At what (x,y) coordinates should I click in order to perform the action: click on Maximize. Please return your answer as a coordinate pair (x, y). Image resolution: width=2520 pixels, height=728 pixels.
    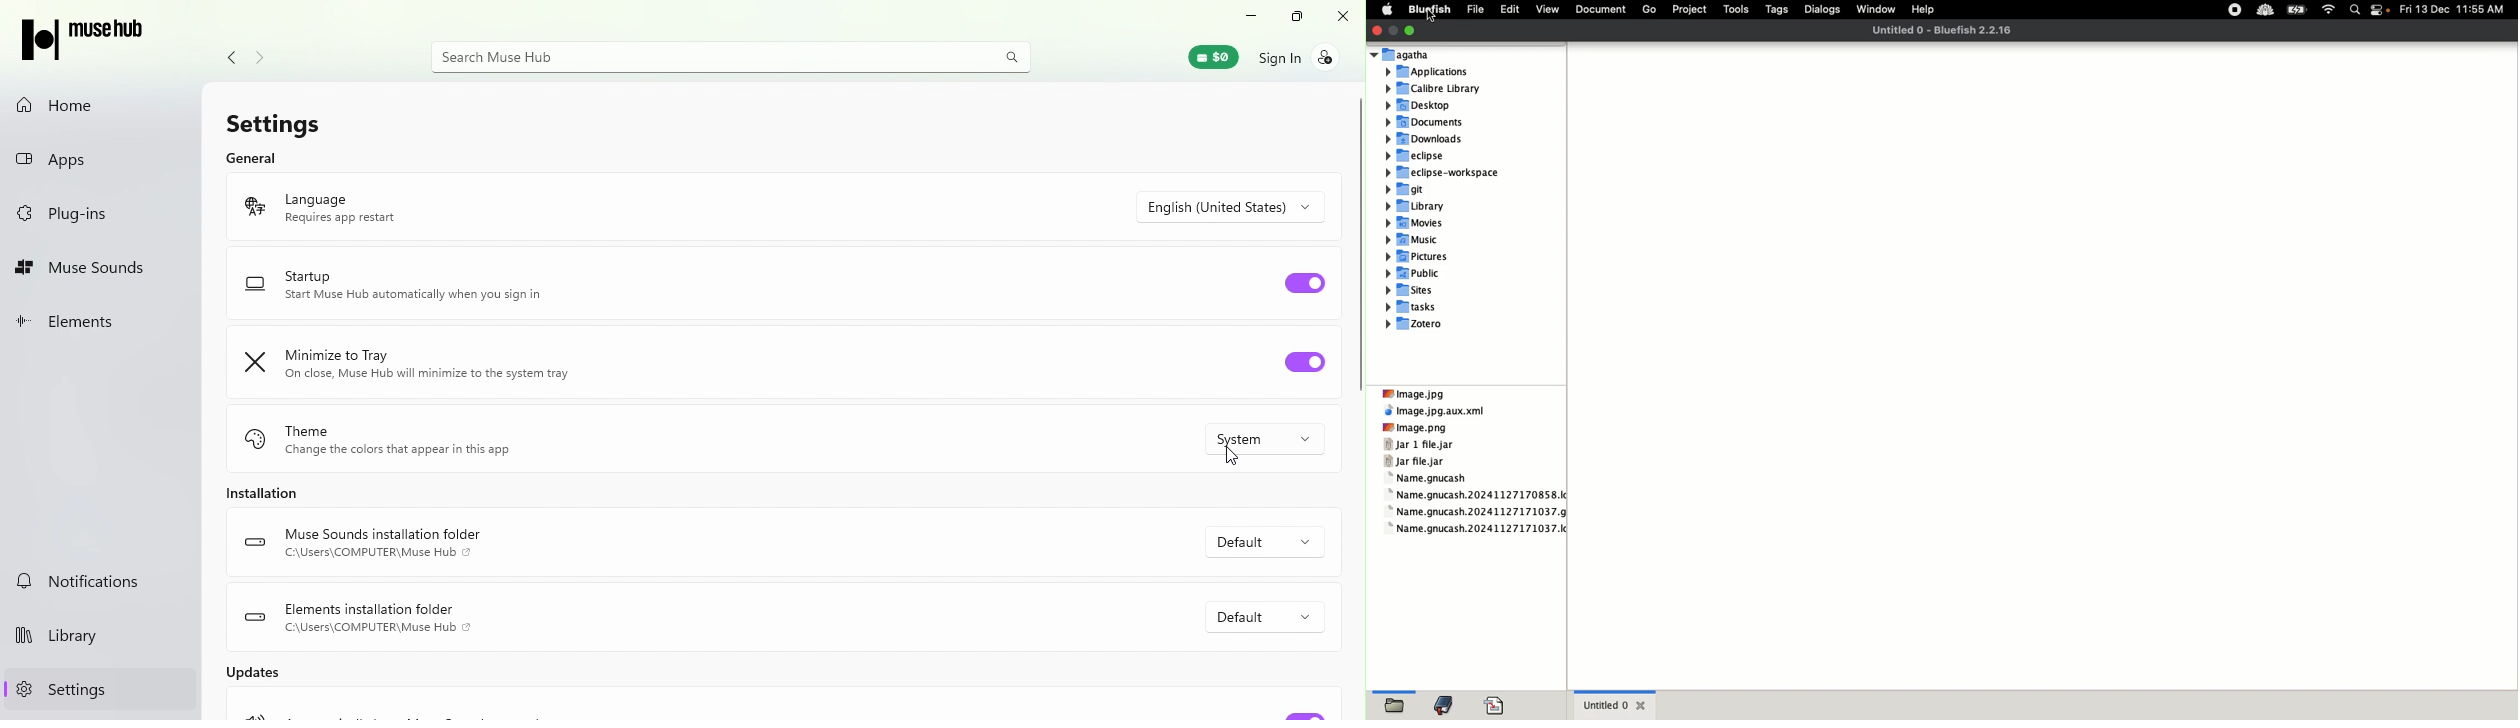
    Looking at the image, I should click on (1297, 19).